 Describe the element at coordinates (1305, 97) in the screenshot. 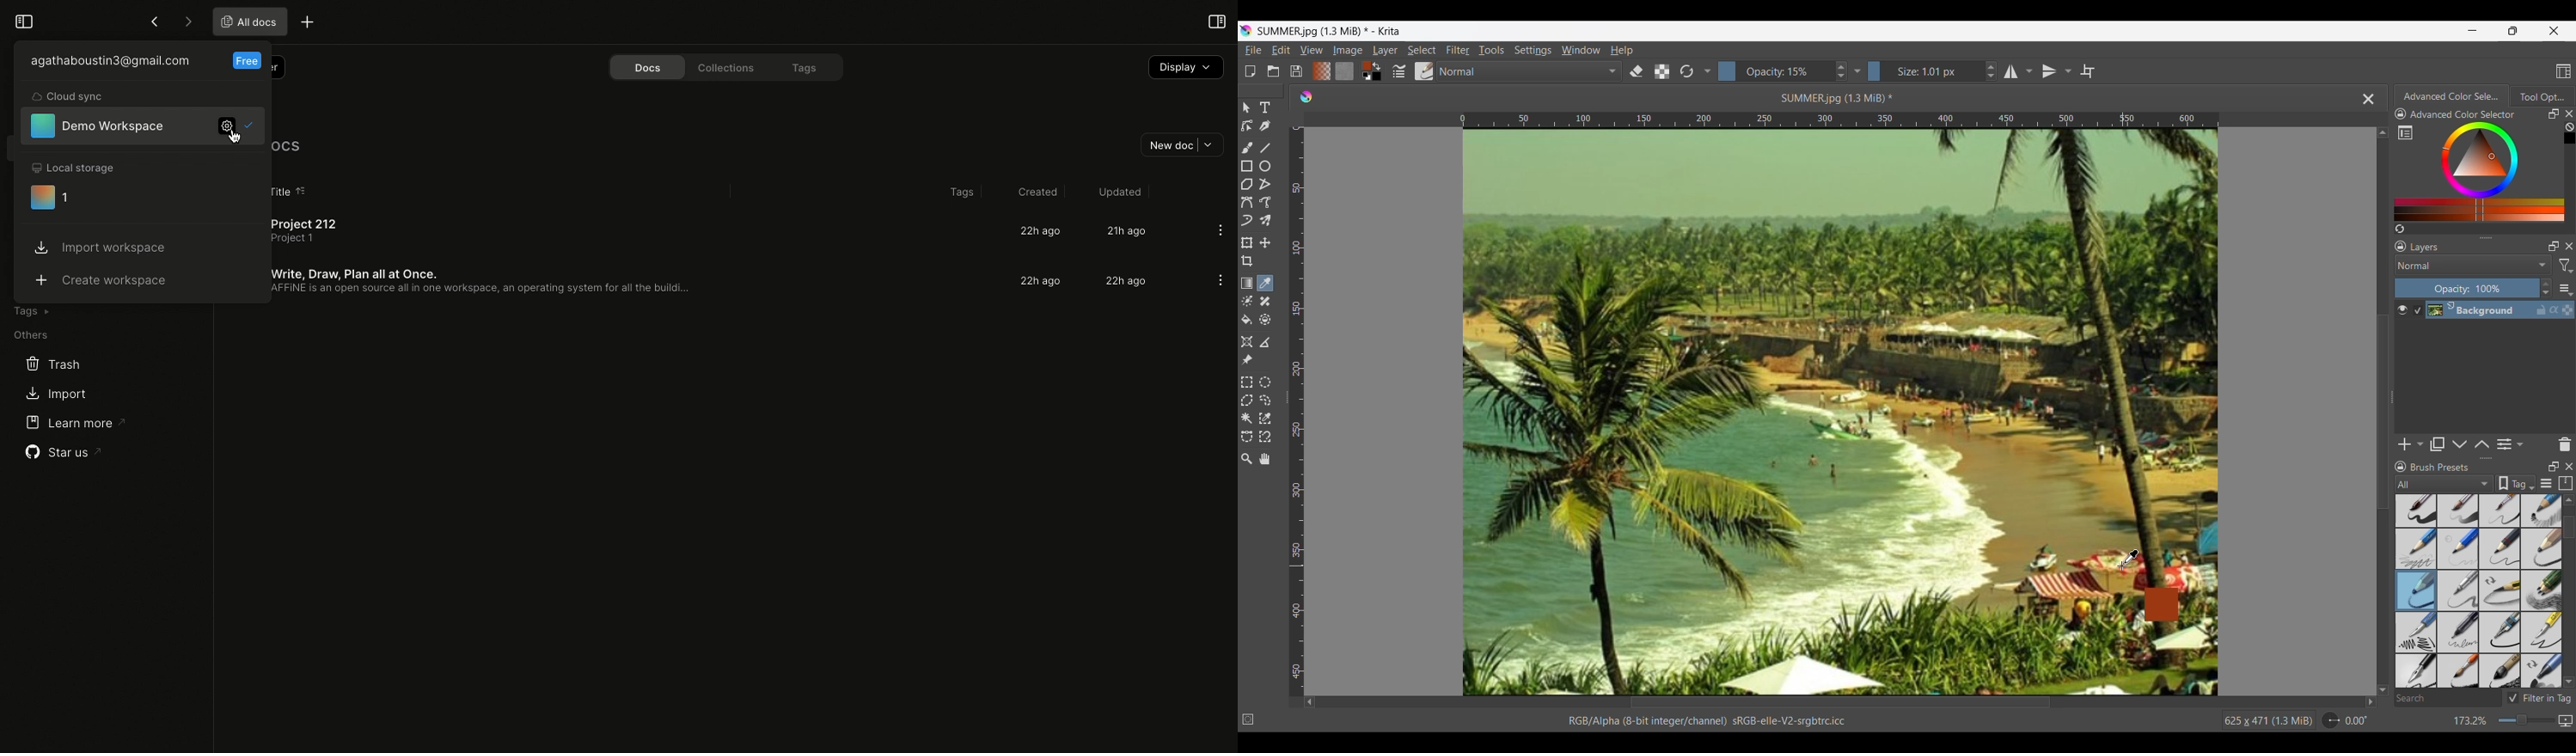

I see `Software logo` at that location.